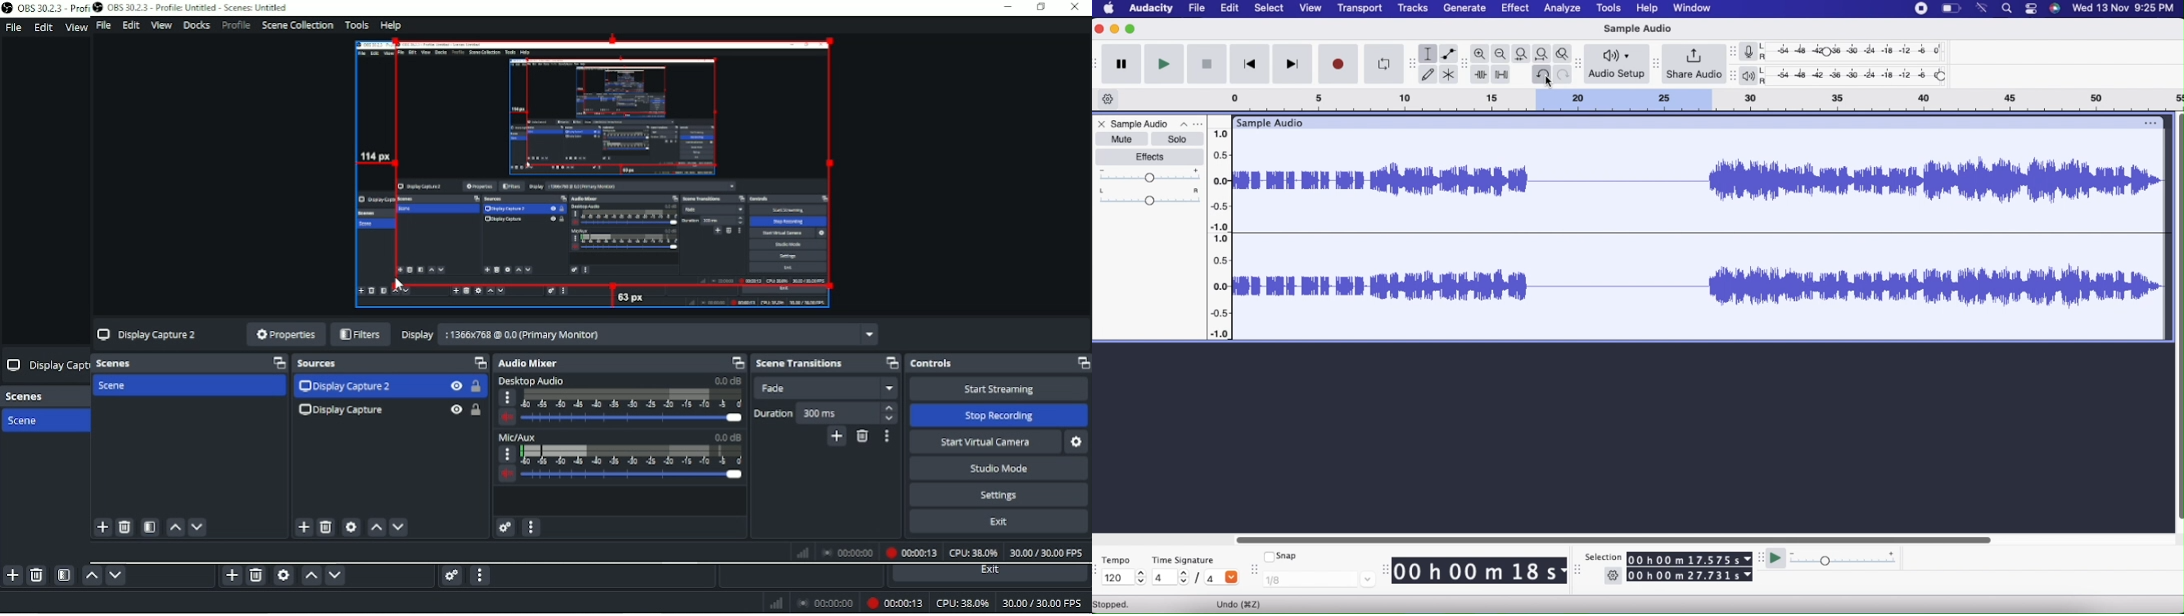  What do you see at coordinates (1109, 99) in the screenshot?
I see `Timeline options` at bounding box center [1109, 99].